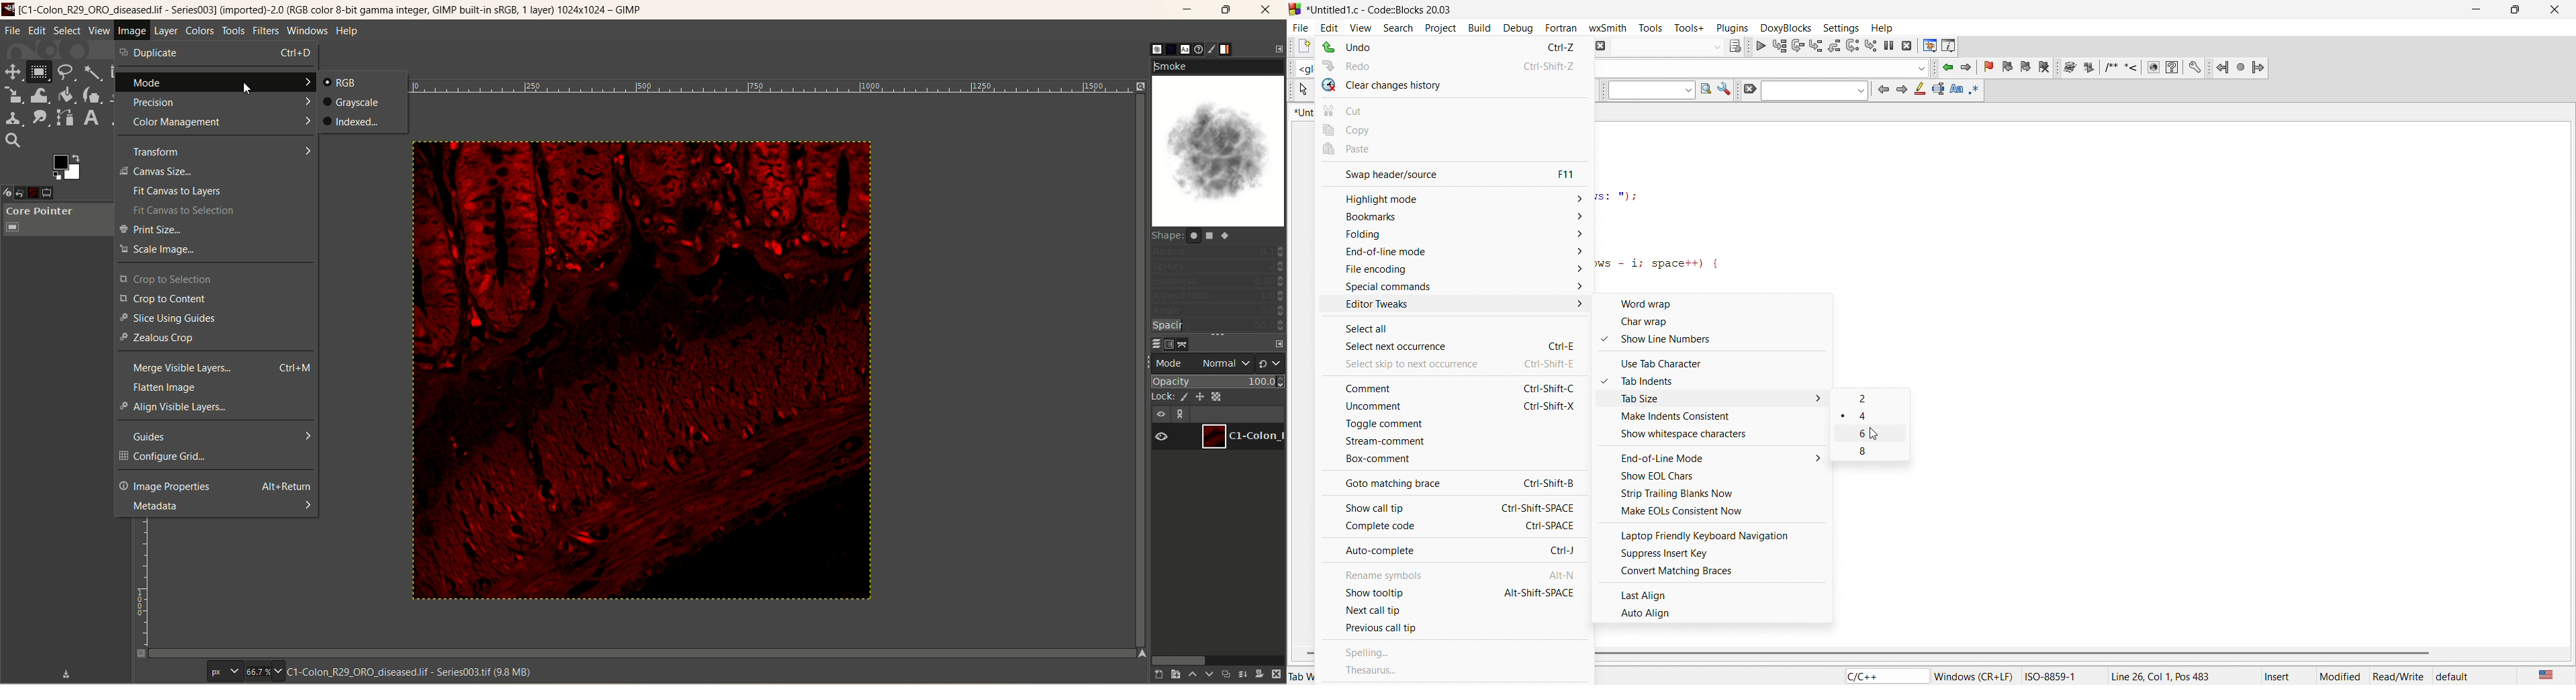  What do you see at coordinates (1276, 675) in the screenshot?
I see `delete this layer` at bounding box center [1276, 675].